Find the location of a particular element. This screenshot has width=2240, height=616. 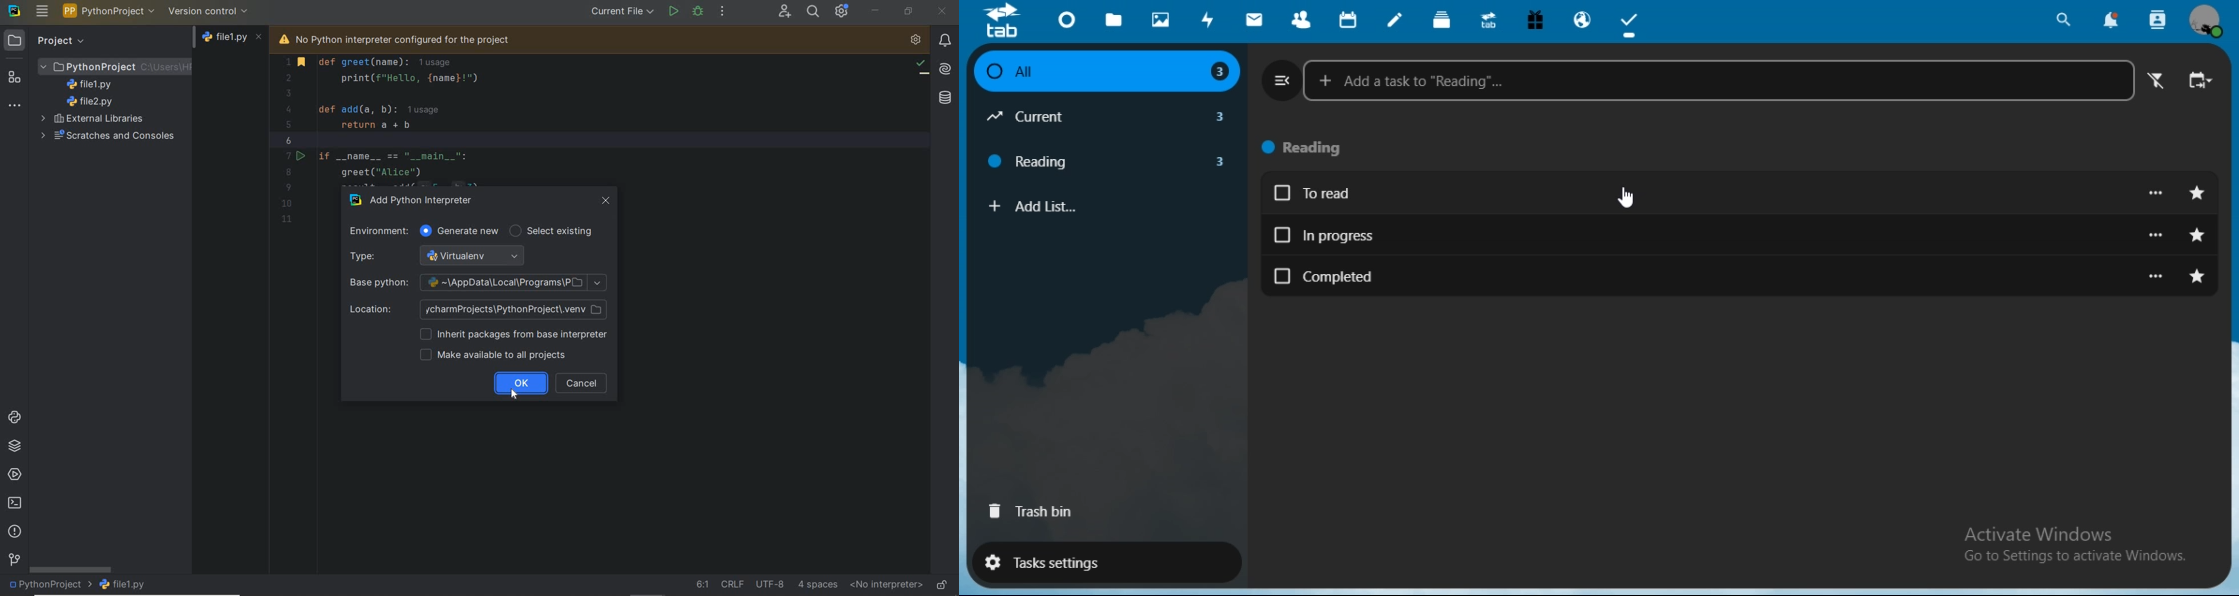

select exiting is located at coordinates (554, 232).